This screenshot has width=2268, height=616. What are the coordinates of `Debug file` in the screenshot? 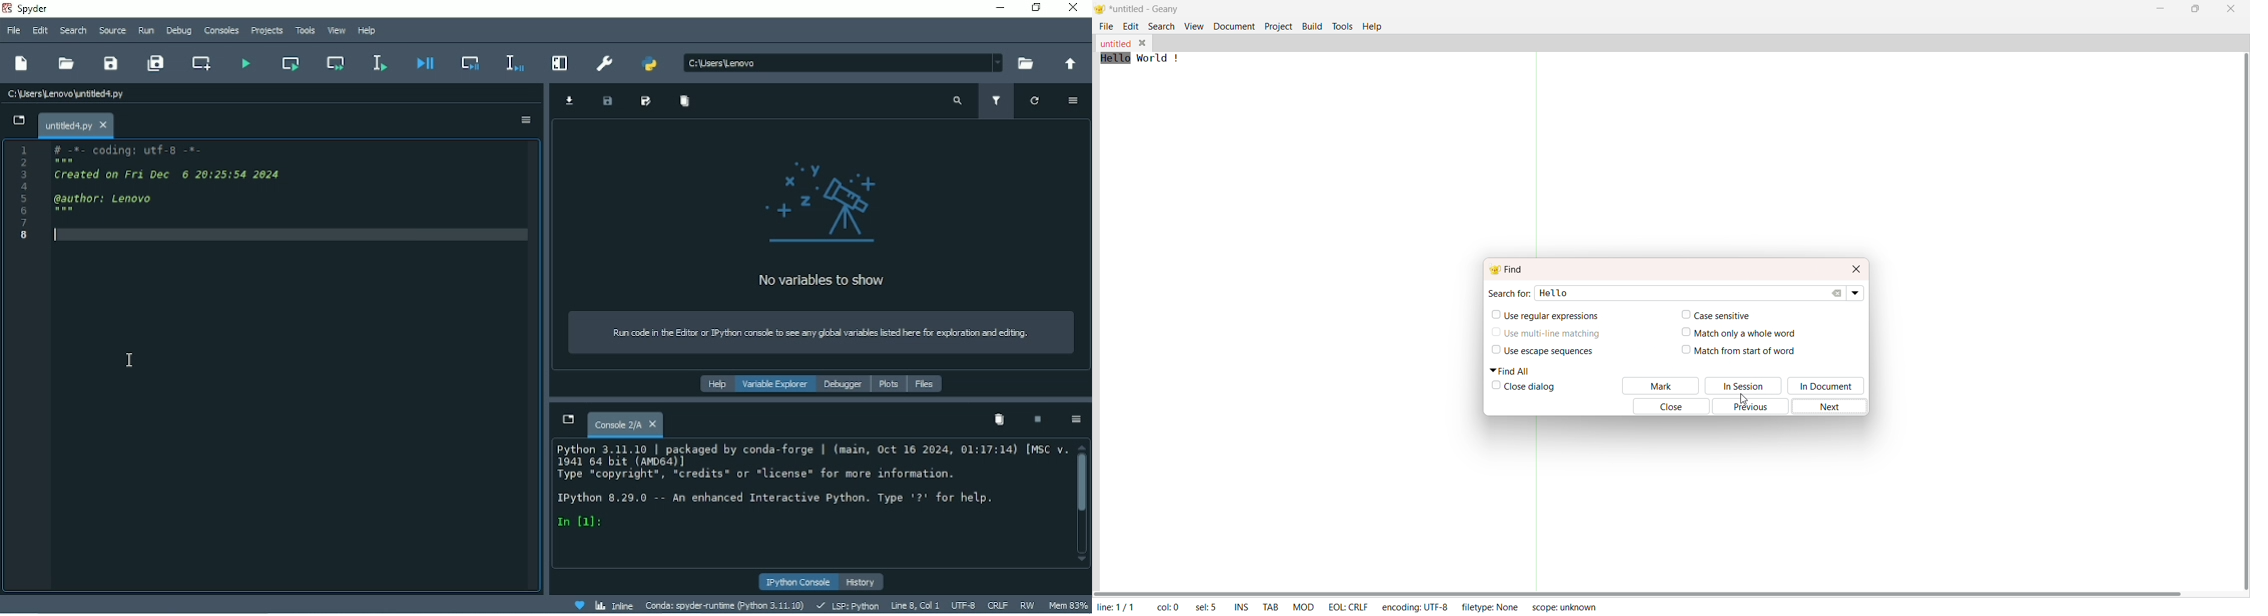 It's located at (425, 64).